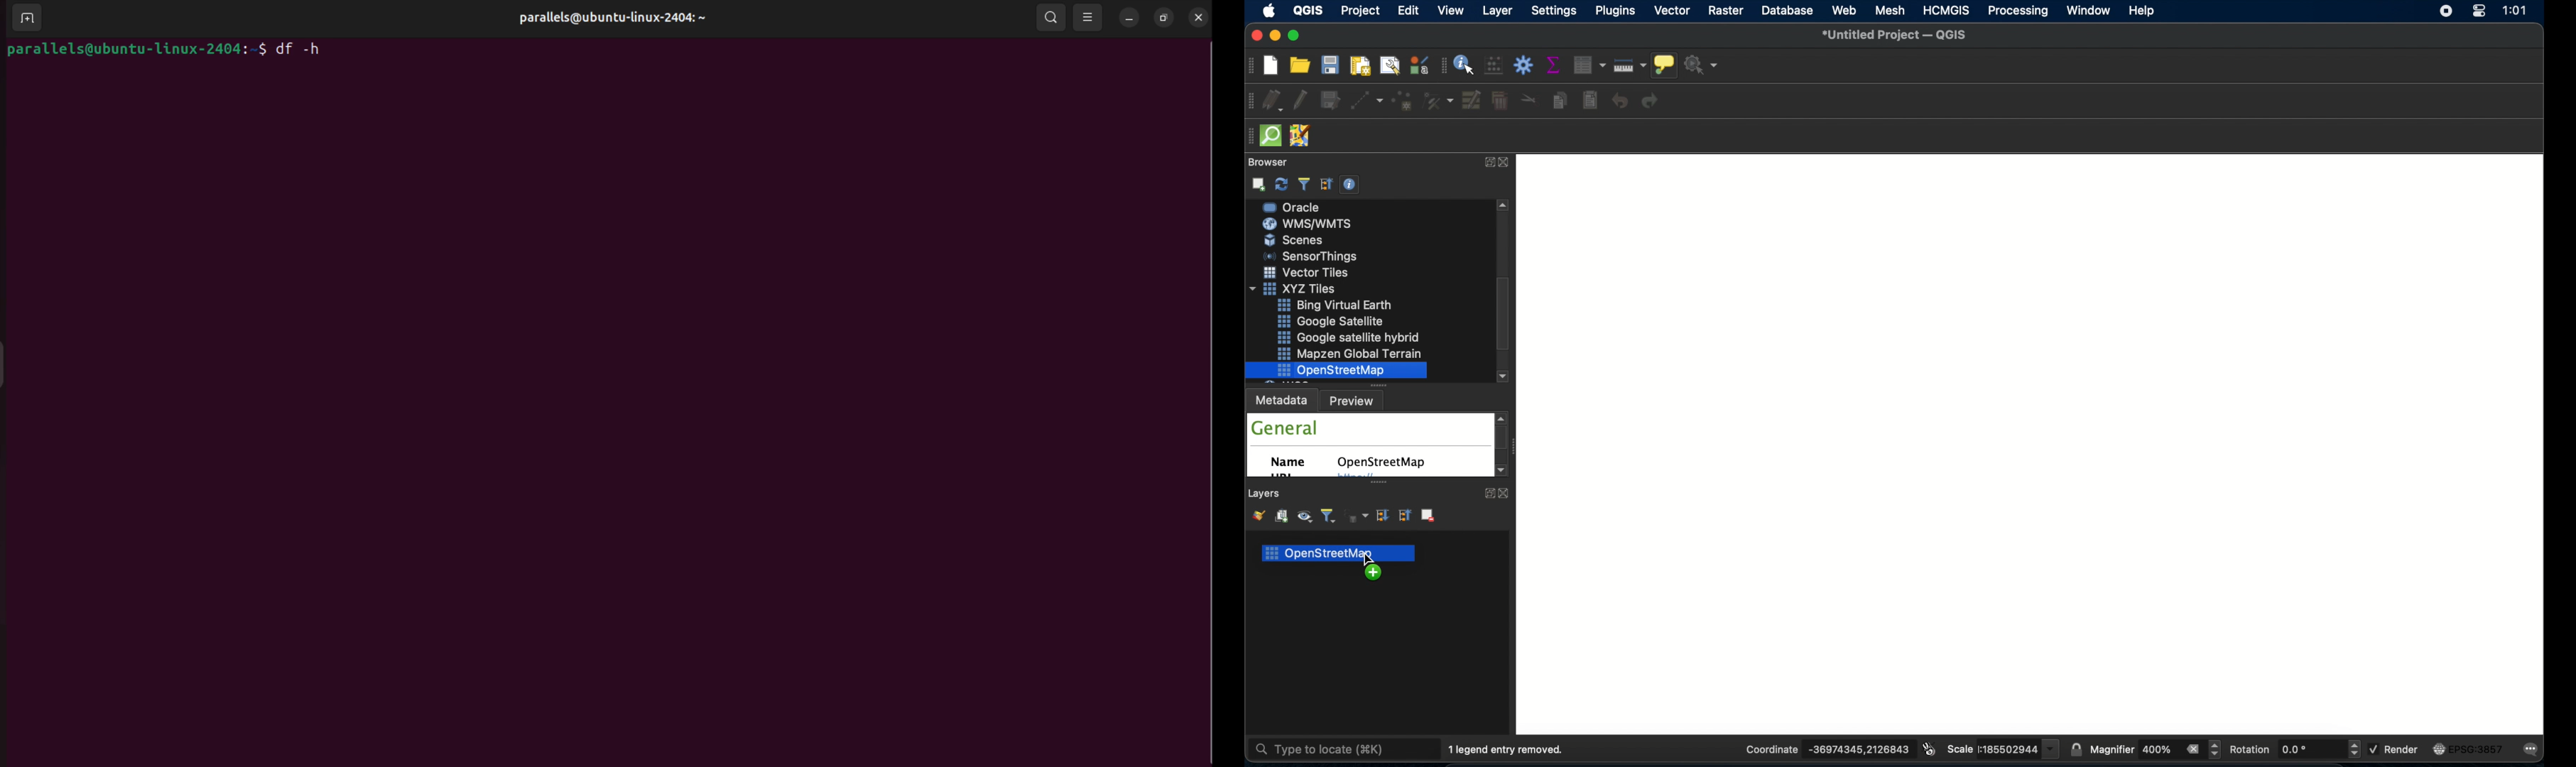 The height and width of the screenshot is (784, 2576). I want to click on layers, so click(1266, 494).